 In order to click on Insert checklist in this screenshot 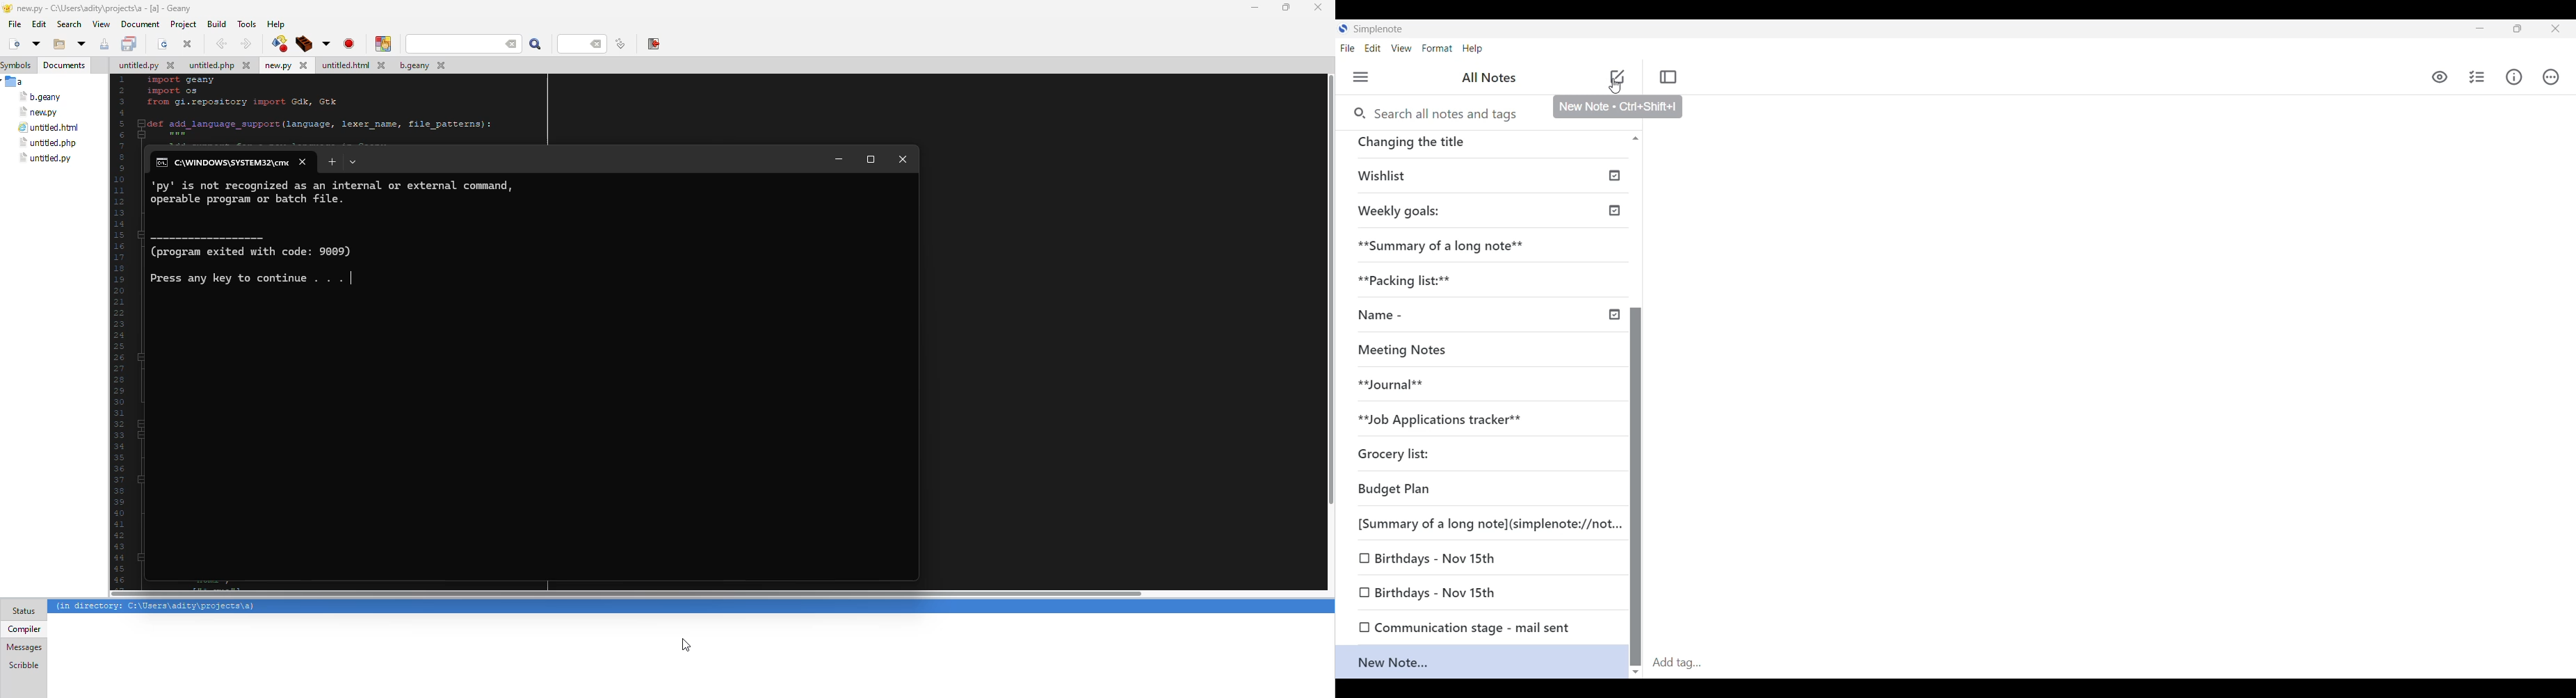, I will do `click(2477, 77)`.